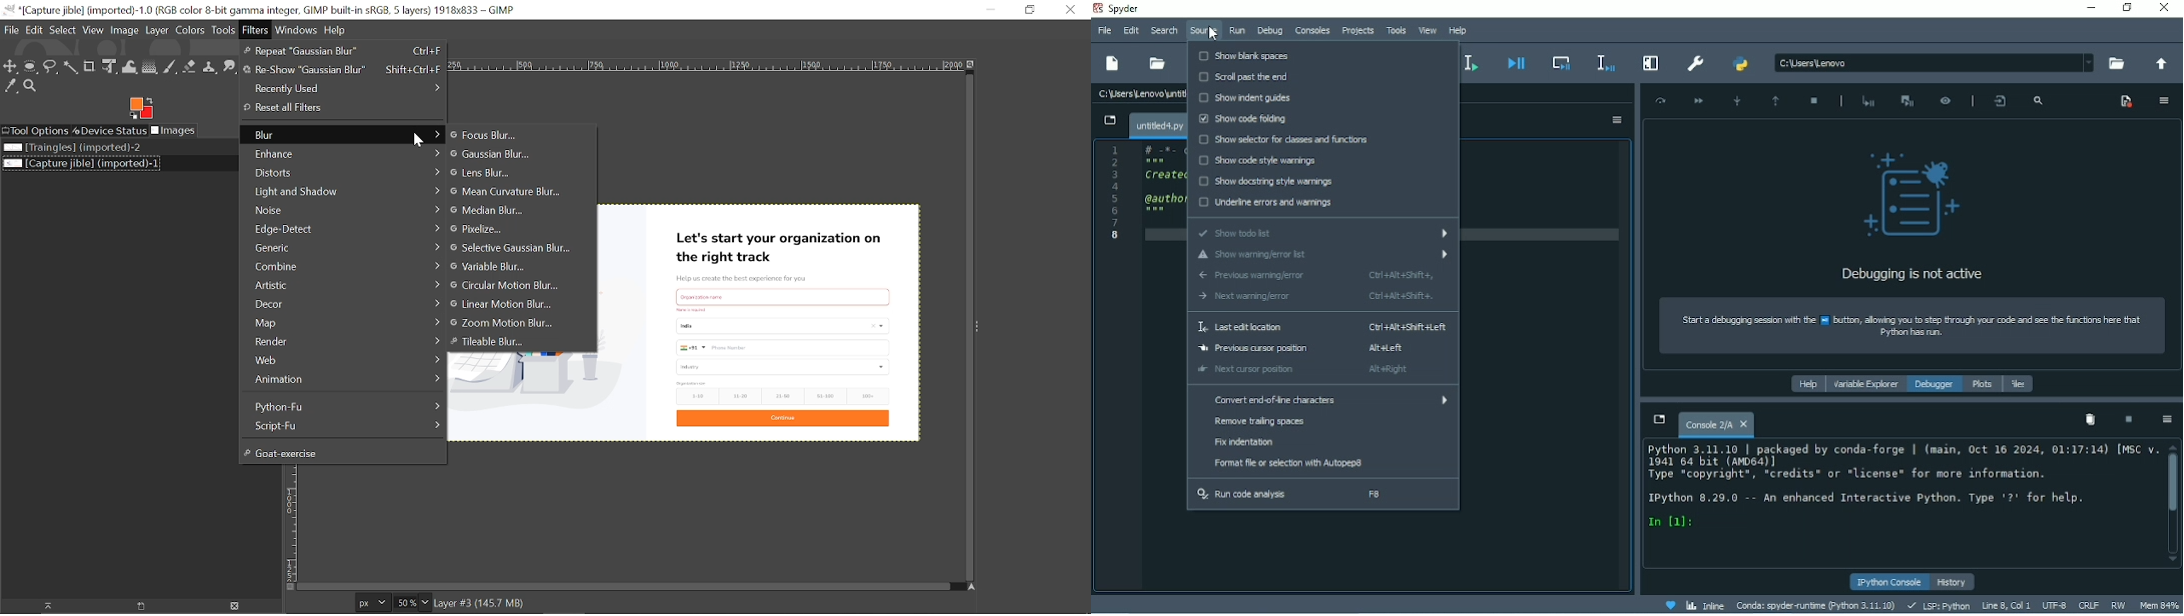 This screenshot has width=2184, height=616. What do you see at coordinates (1321, 182) in the screenshot?
I see `Show docstring style warnings` at bounding box center [1321, 182].